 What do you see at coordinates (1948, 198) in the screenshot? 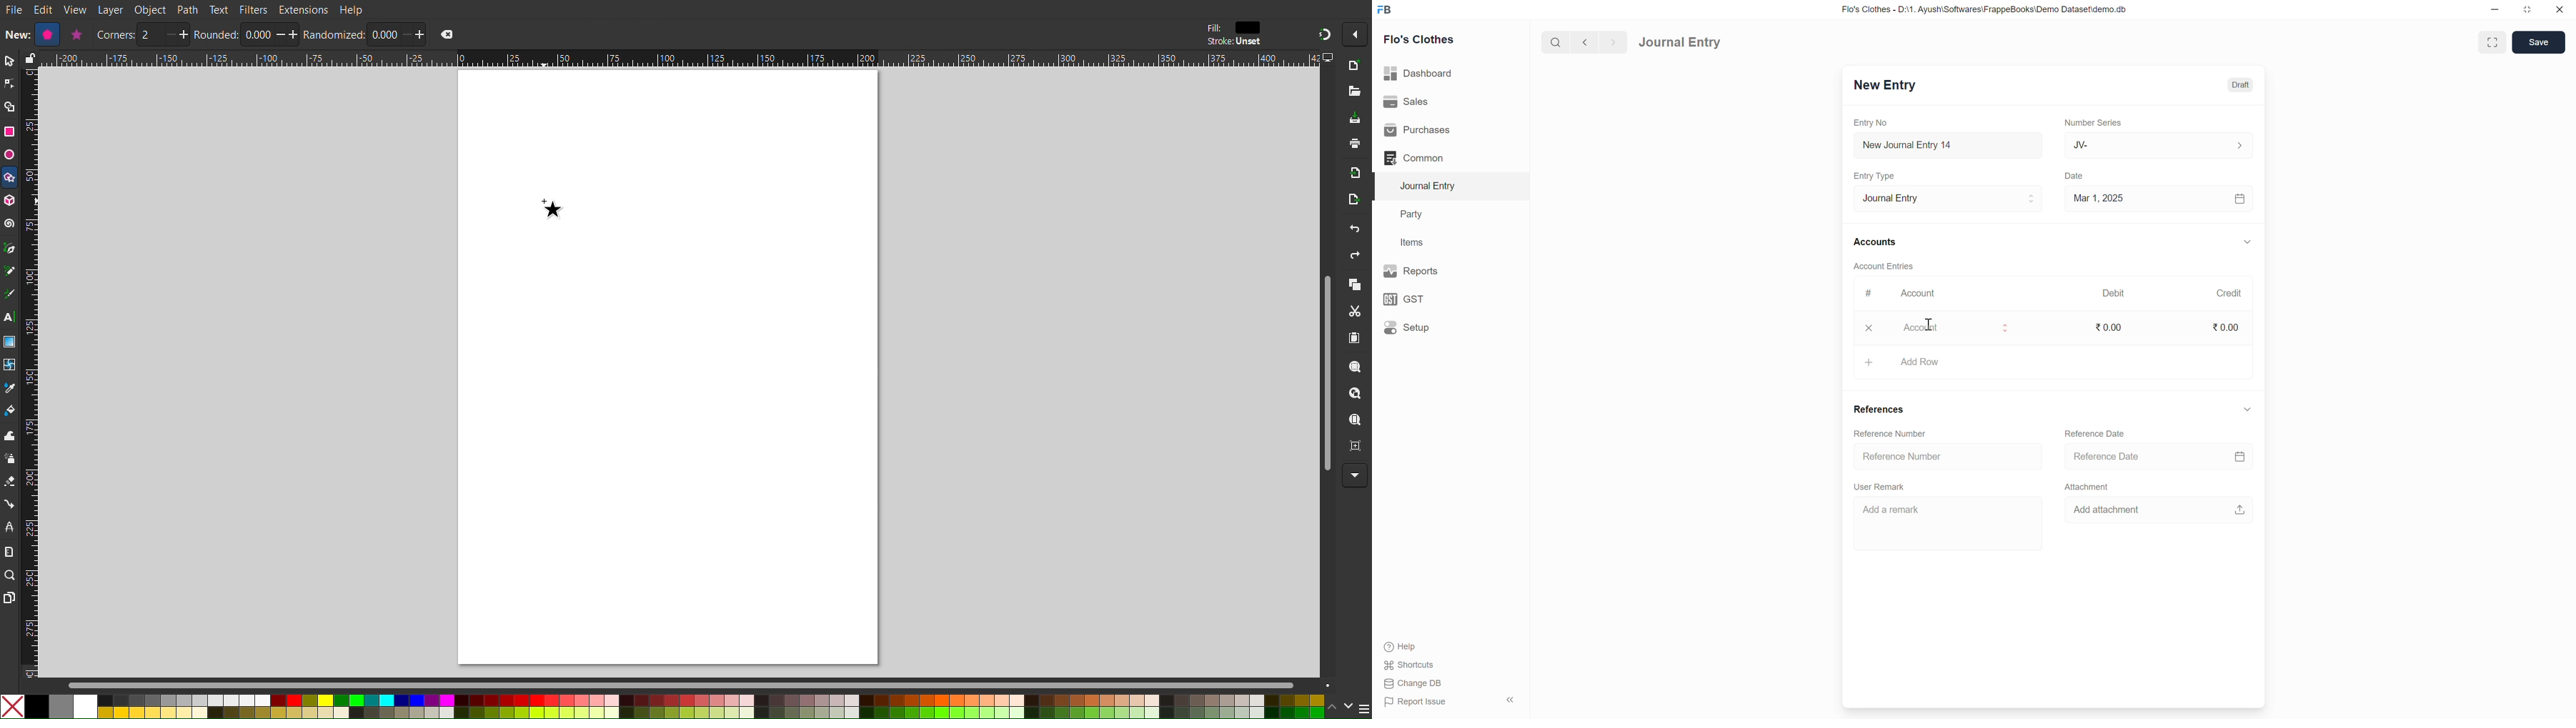
I see `Journal Entry` at bounding box center [1948, 198].